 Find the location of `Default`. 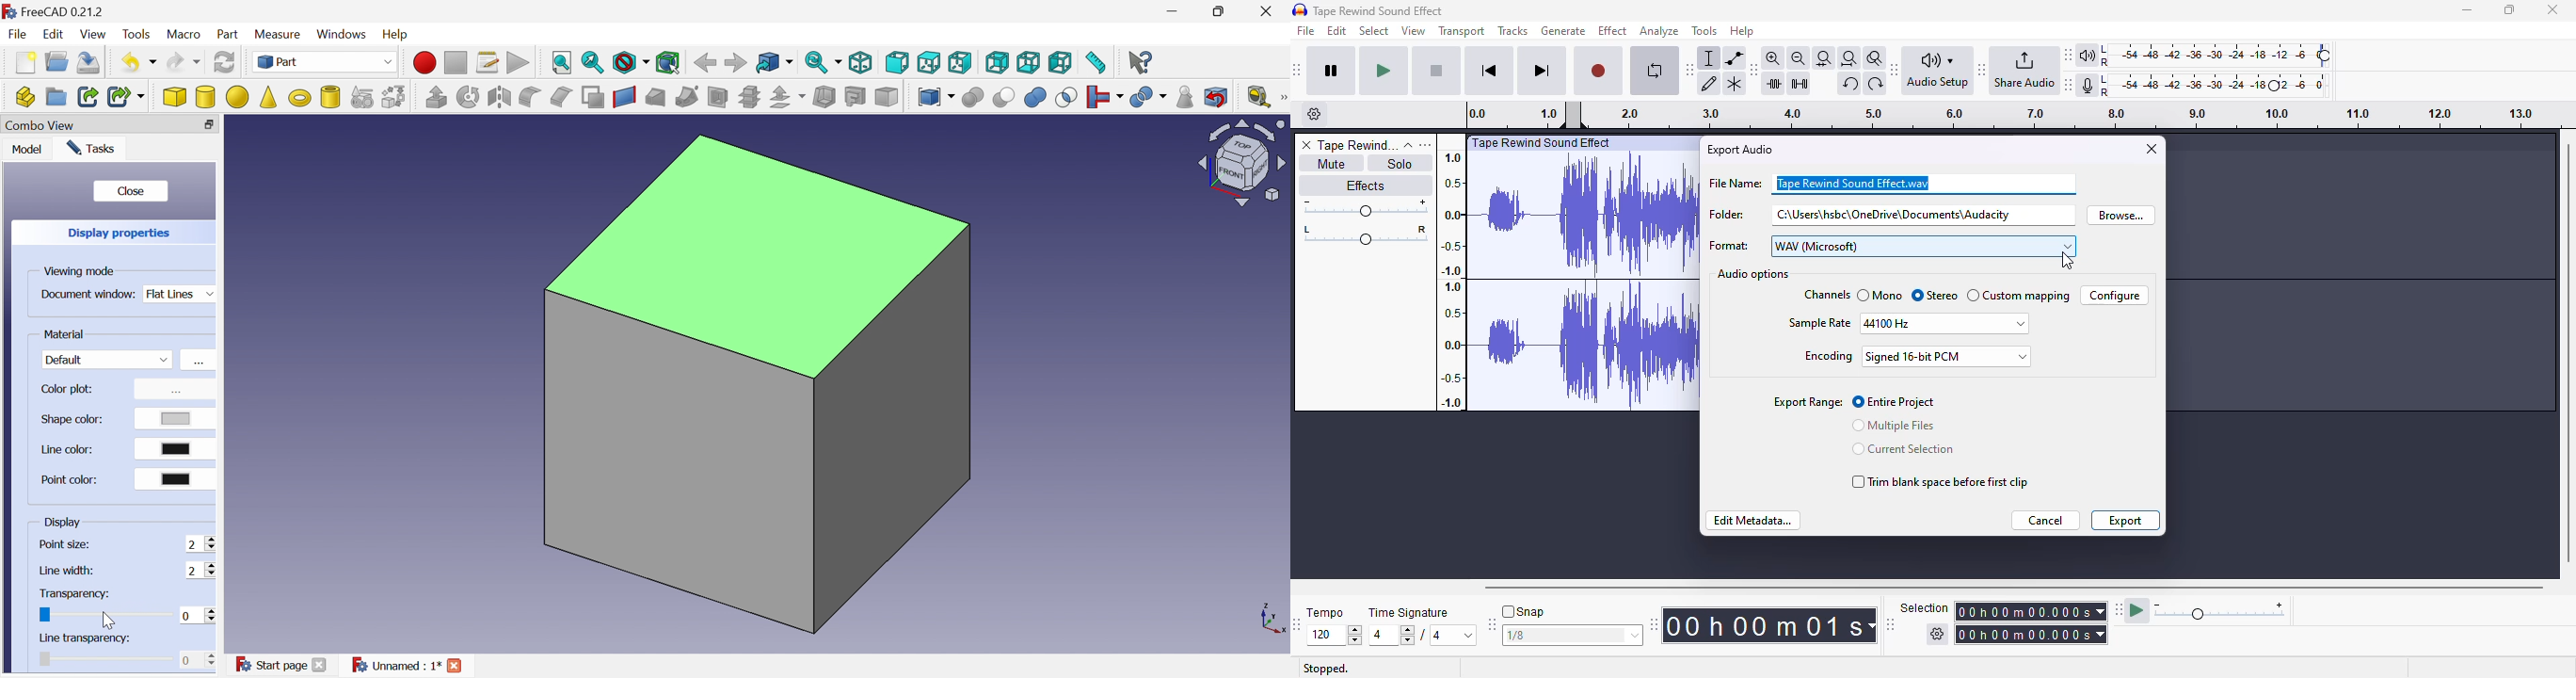

Default is located at coordinates (109, 359).